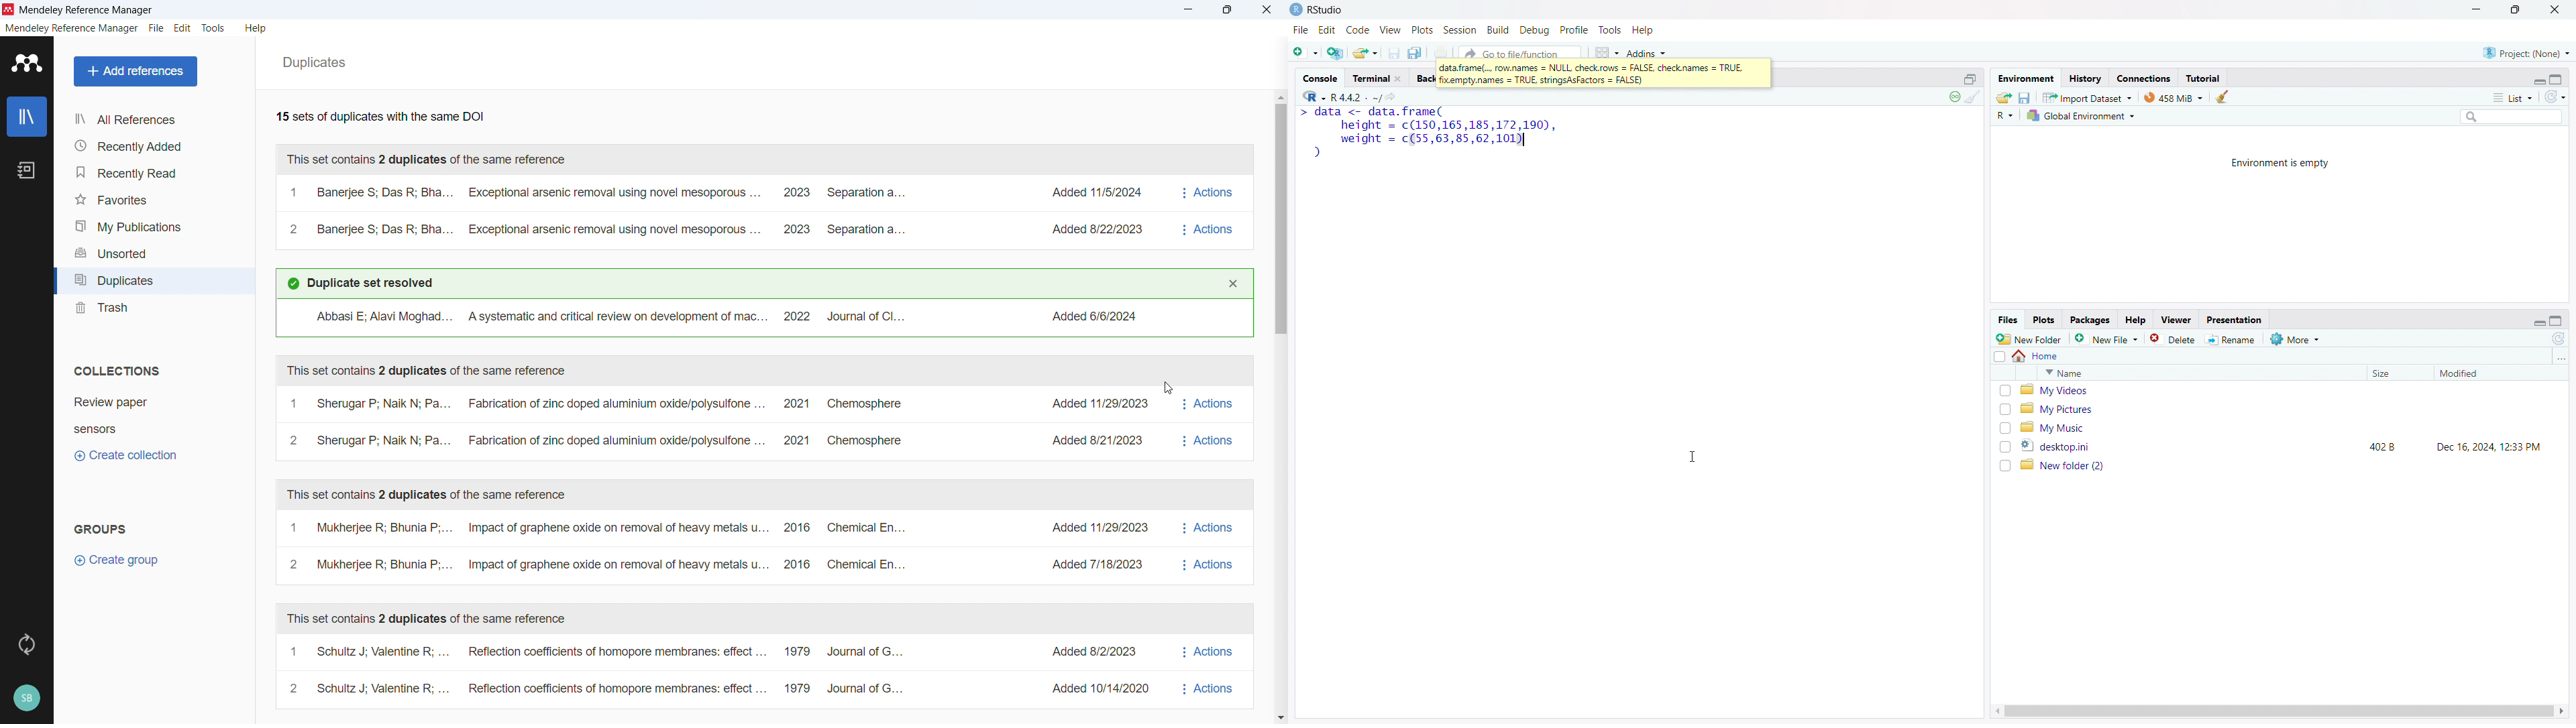 Image resolution: width=2576 pixels, height=728 pixels. Describe the element at coordinates (1358, 30) in the screenshot. I see `code` at that location.